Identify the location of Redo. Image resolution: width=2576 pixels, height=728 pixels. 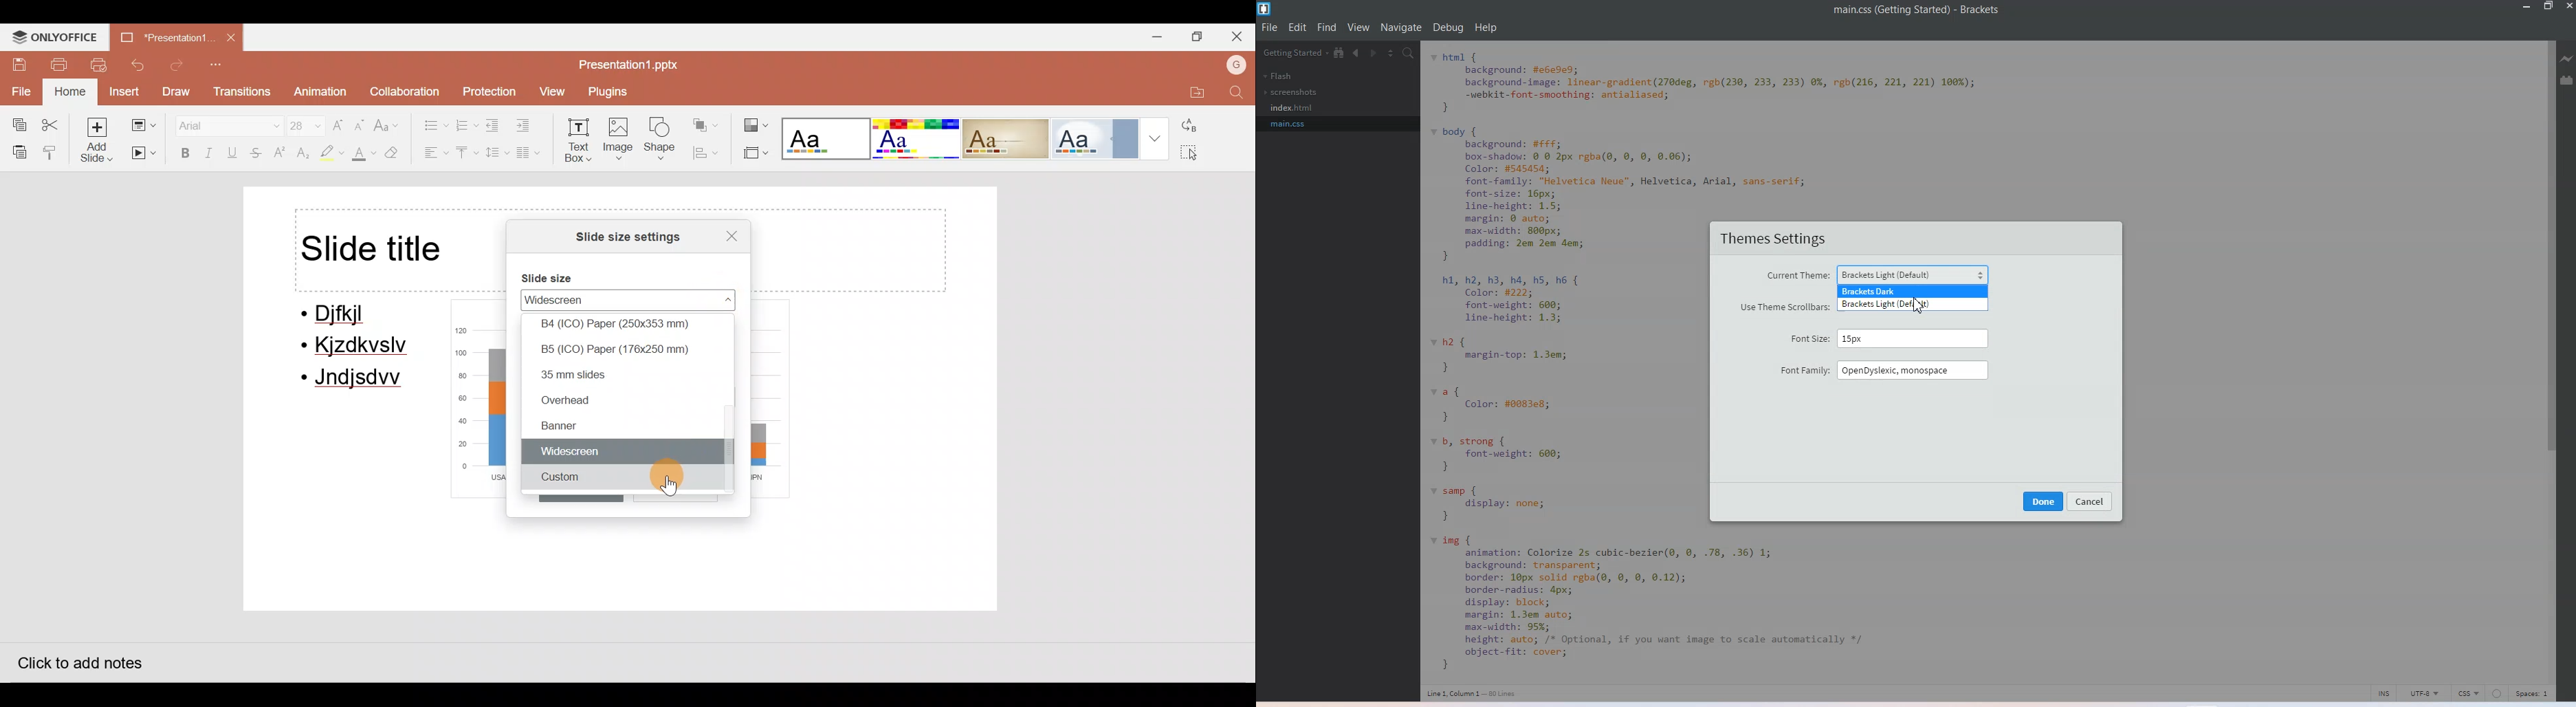
(177, 65).